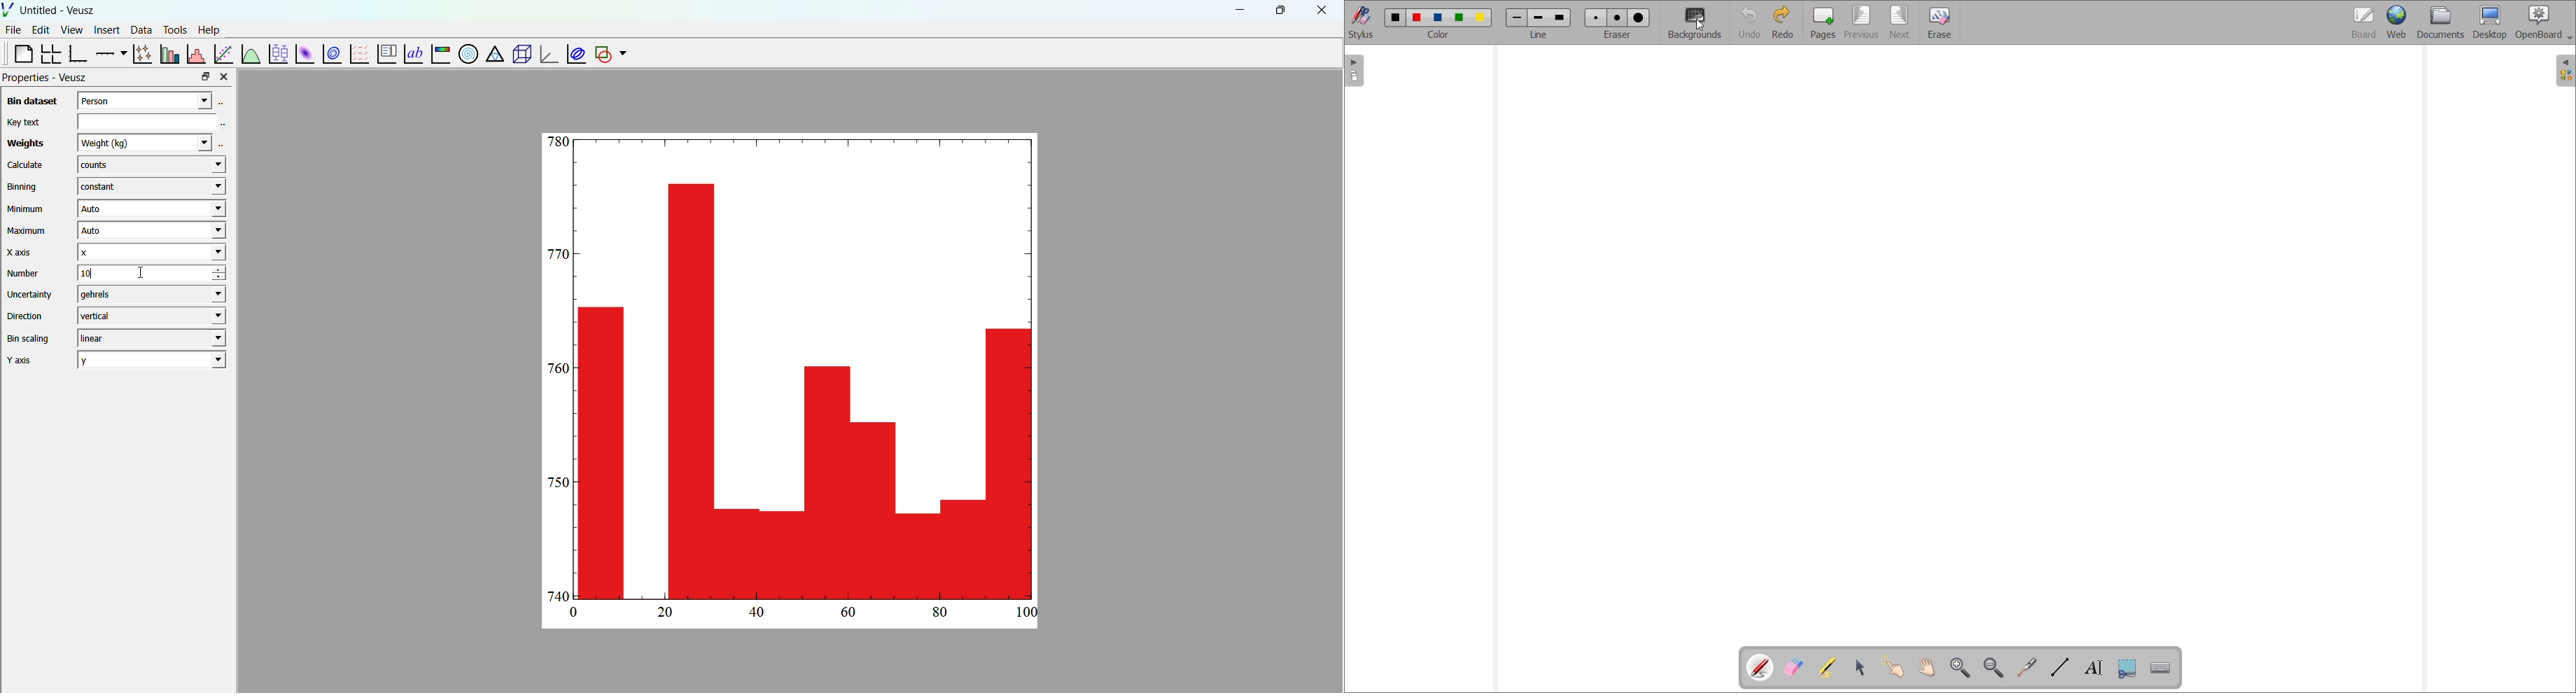 Image resolution: width=2576 pixels, height=700 pixels. Describe the element at coordinates (141, 54) in the screenshot. I see `plot points with lines and errorbars` at that location.